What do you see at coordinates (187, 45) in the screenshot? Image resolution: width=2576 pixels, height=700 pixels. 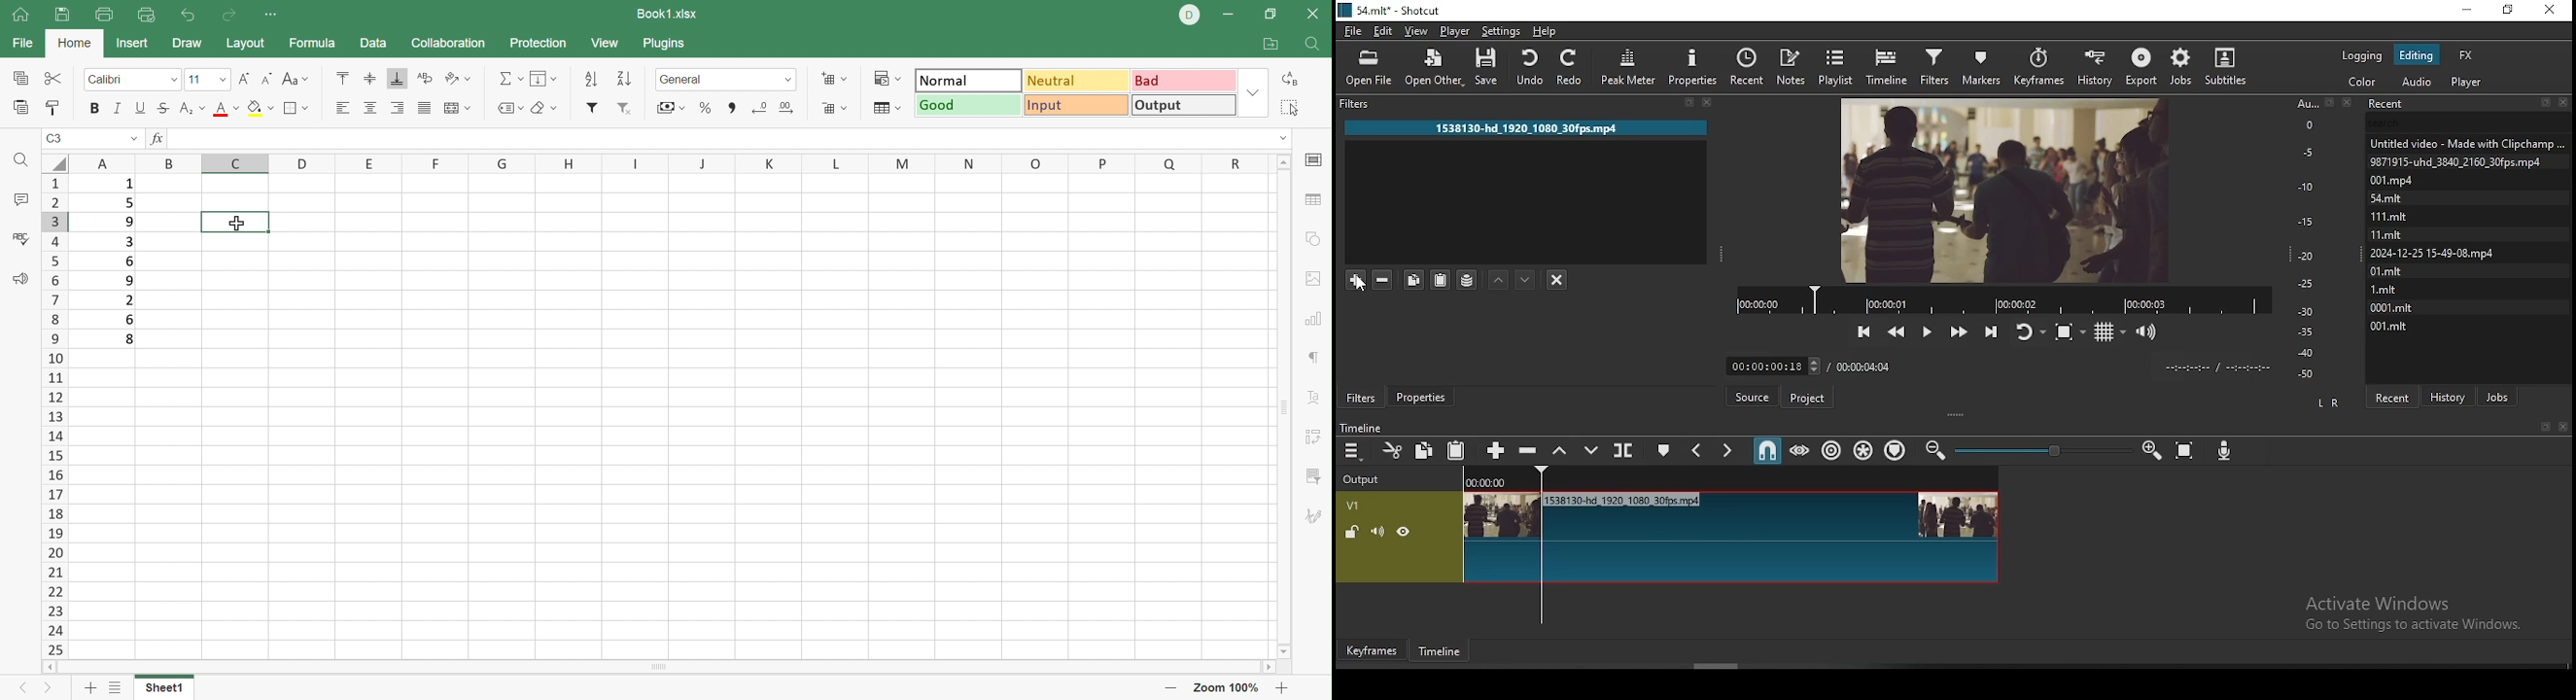 I see `Draw` at bounding box center [187, 45].